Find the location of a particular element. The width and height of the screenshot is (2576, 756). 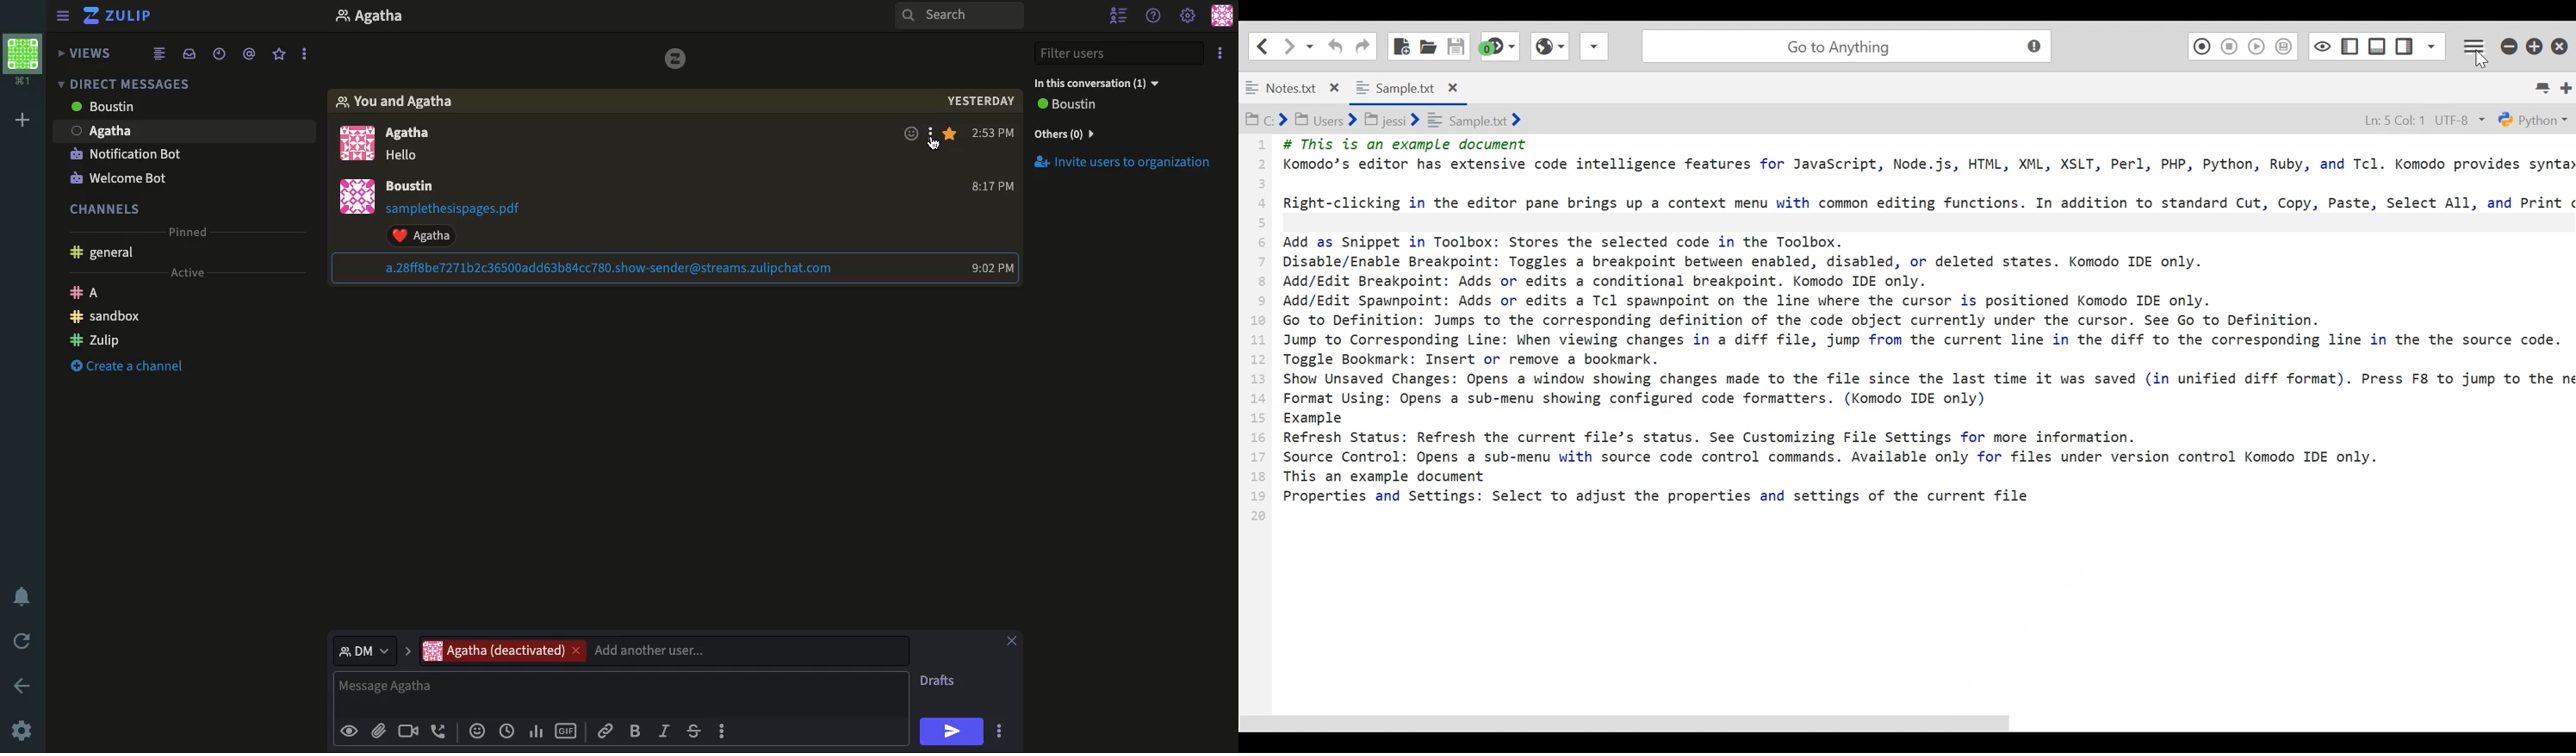

Go to Anything is located at coordinates (1850, 46).